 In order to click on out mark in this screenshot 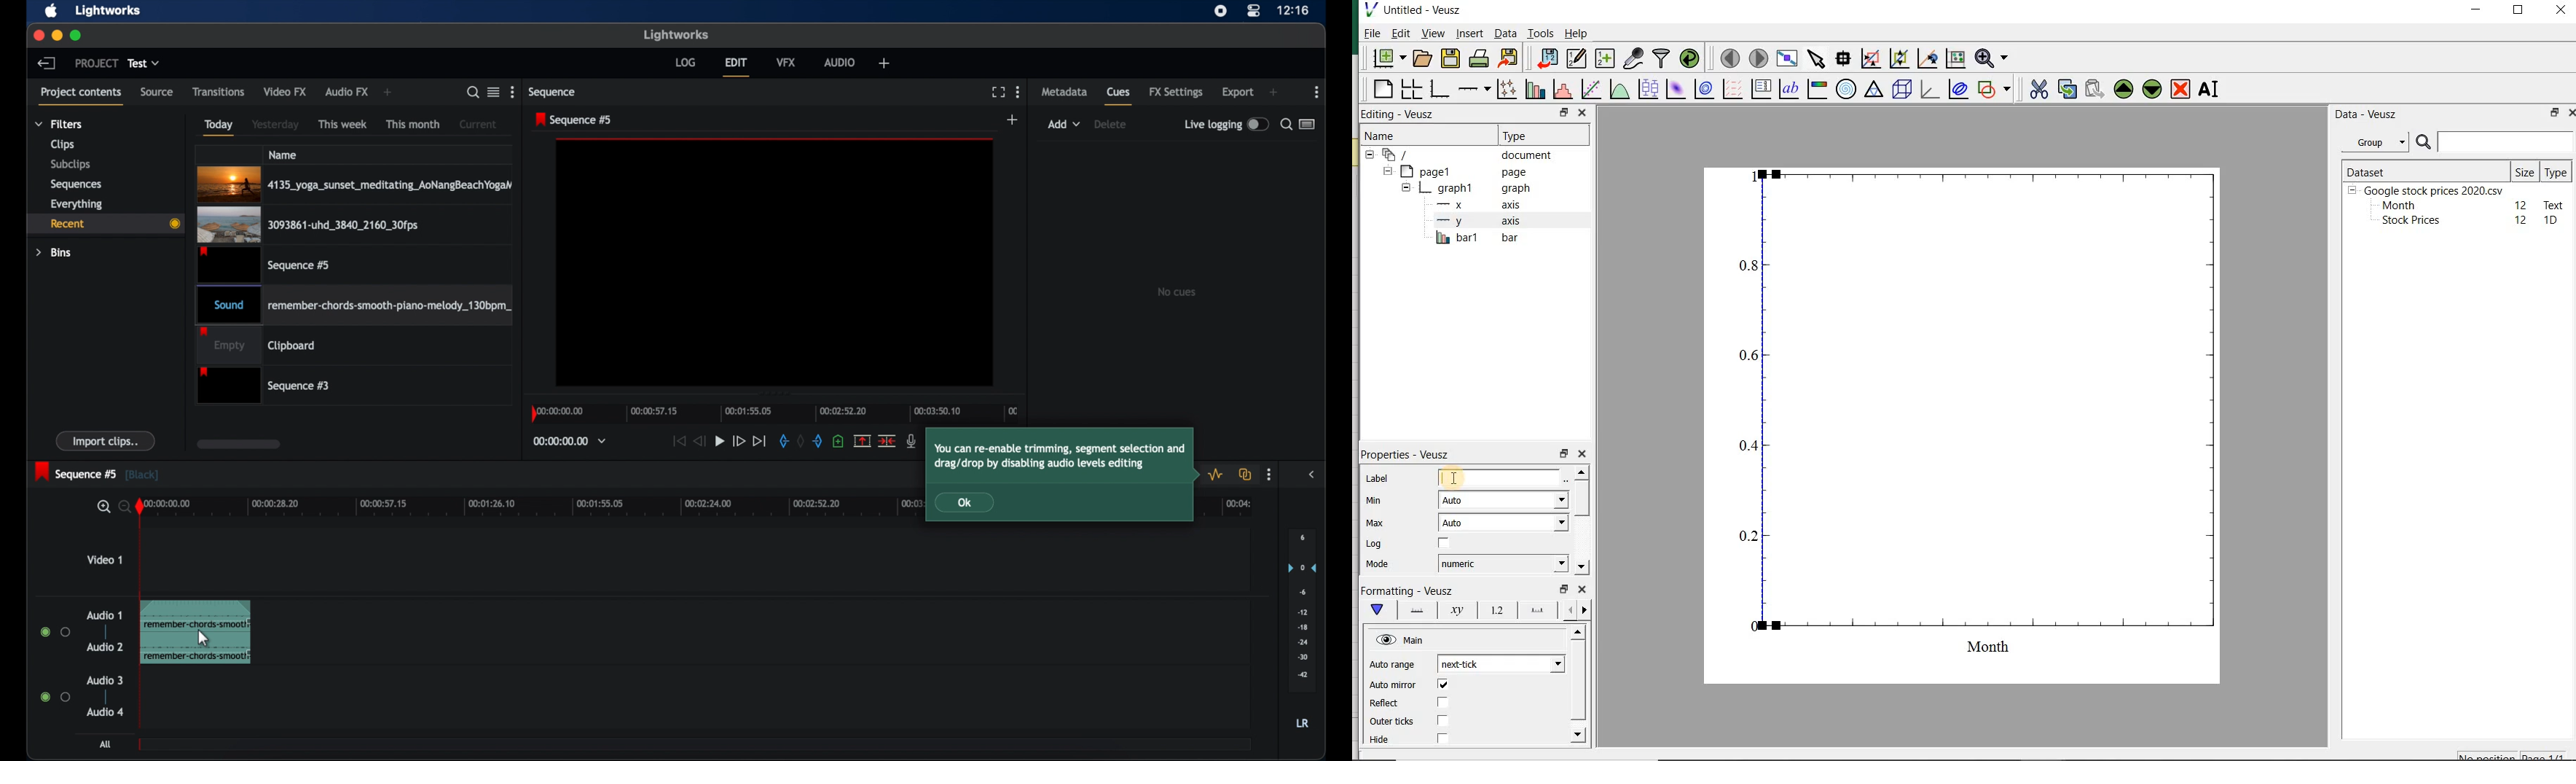, I will do `click(818, 442)`.